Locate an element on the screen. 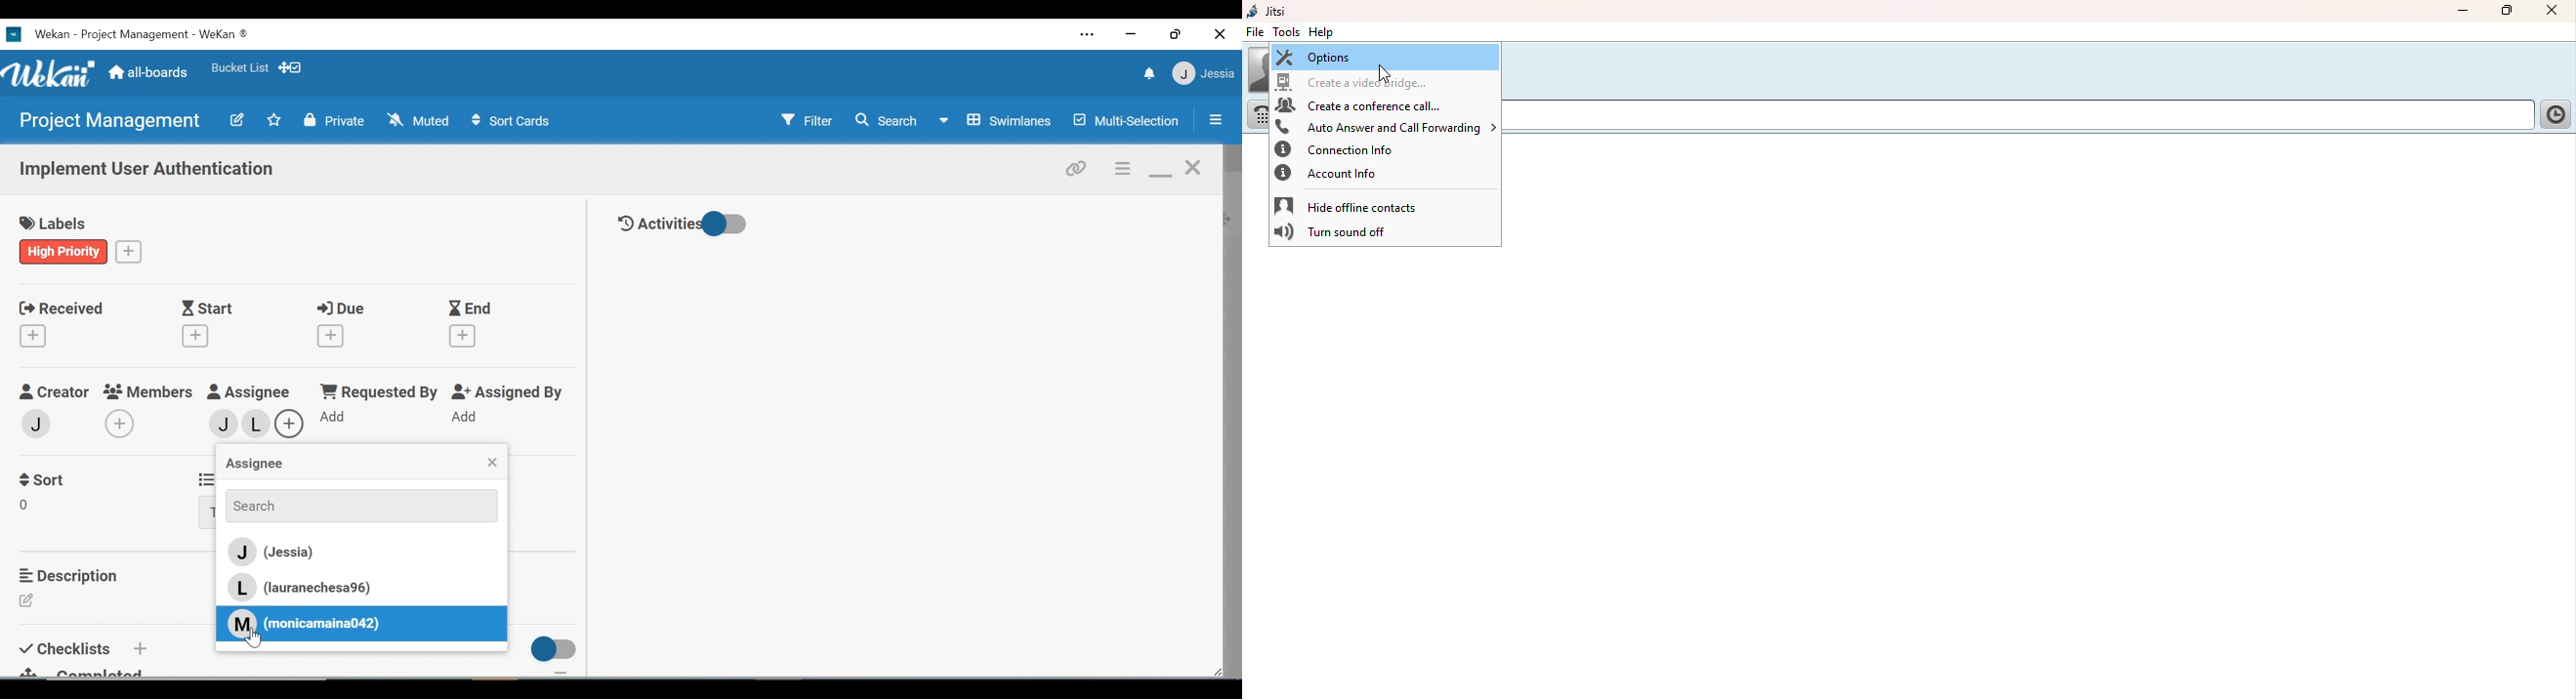 The height and width of the screenshot is (700, 2576). completed is located at coordinates (90, 671).